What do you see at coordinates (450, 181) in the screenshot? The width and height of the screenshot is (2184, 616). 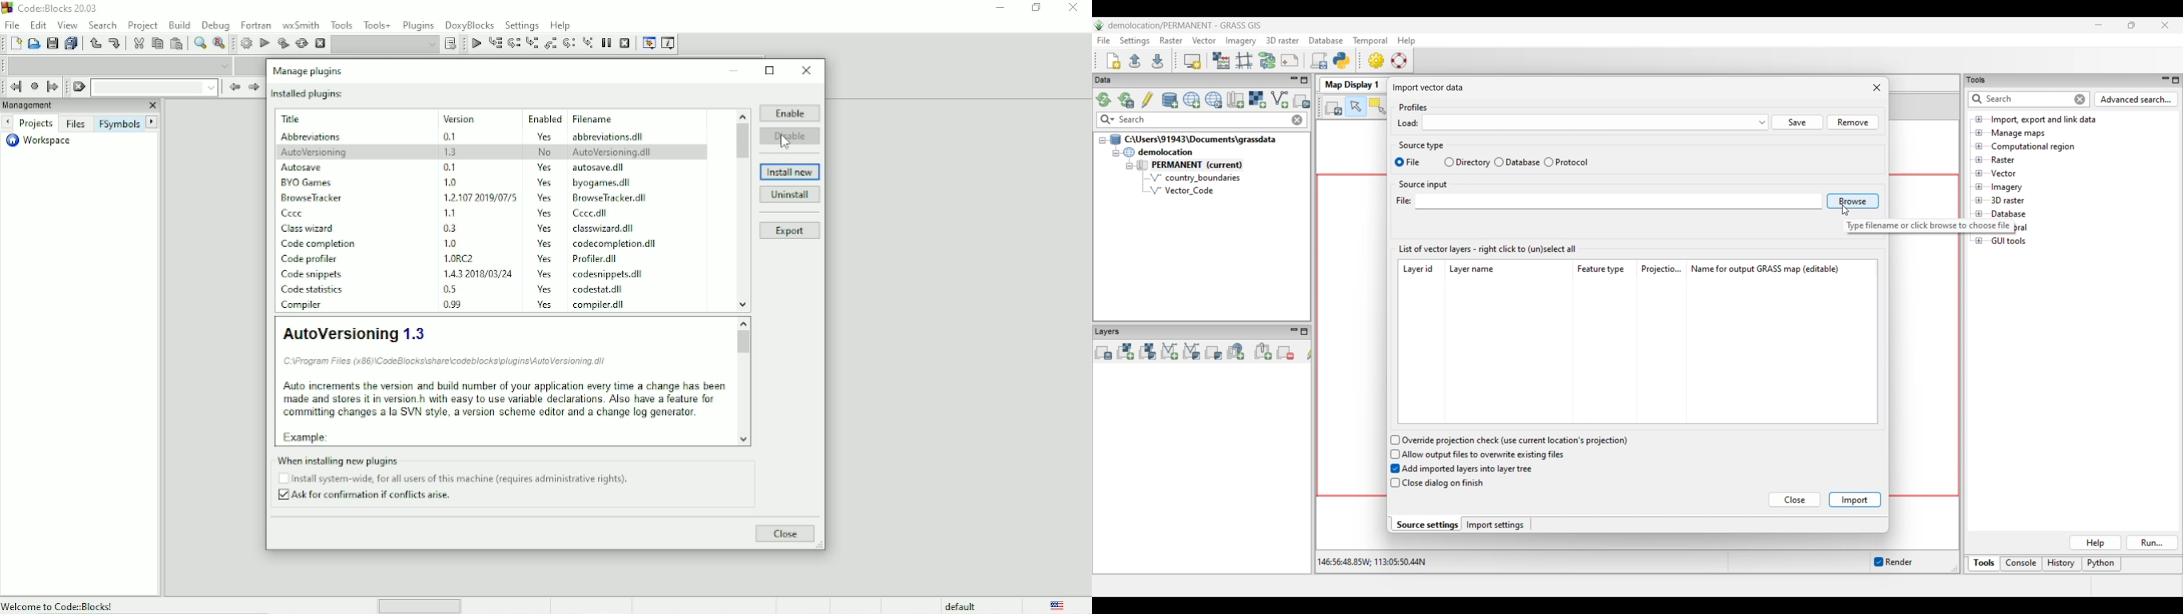 I see `1.0` at bounding box center [450, 181].